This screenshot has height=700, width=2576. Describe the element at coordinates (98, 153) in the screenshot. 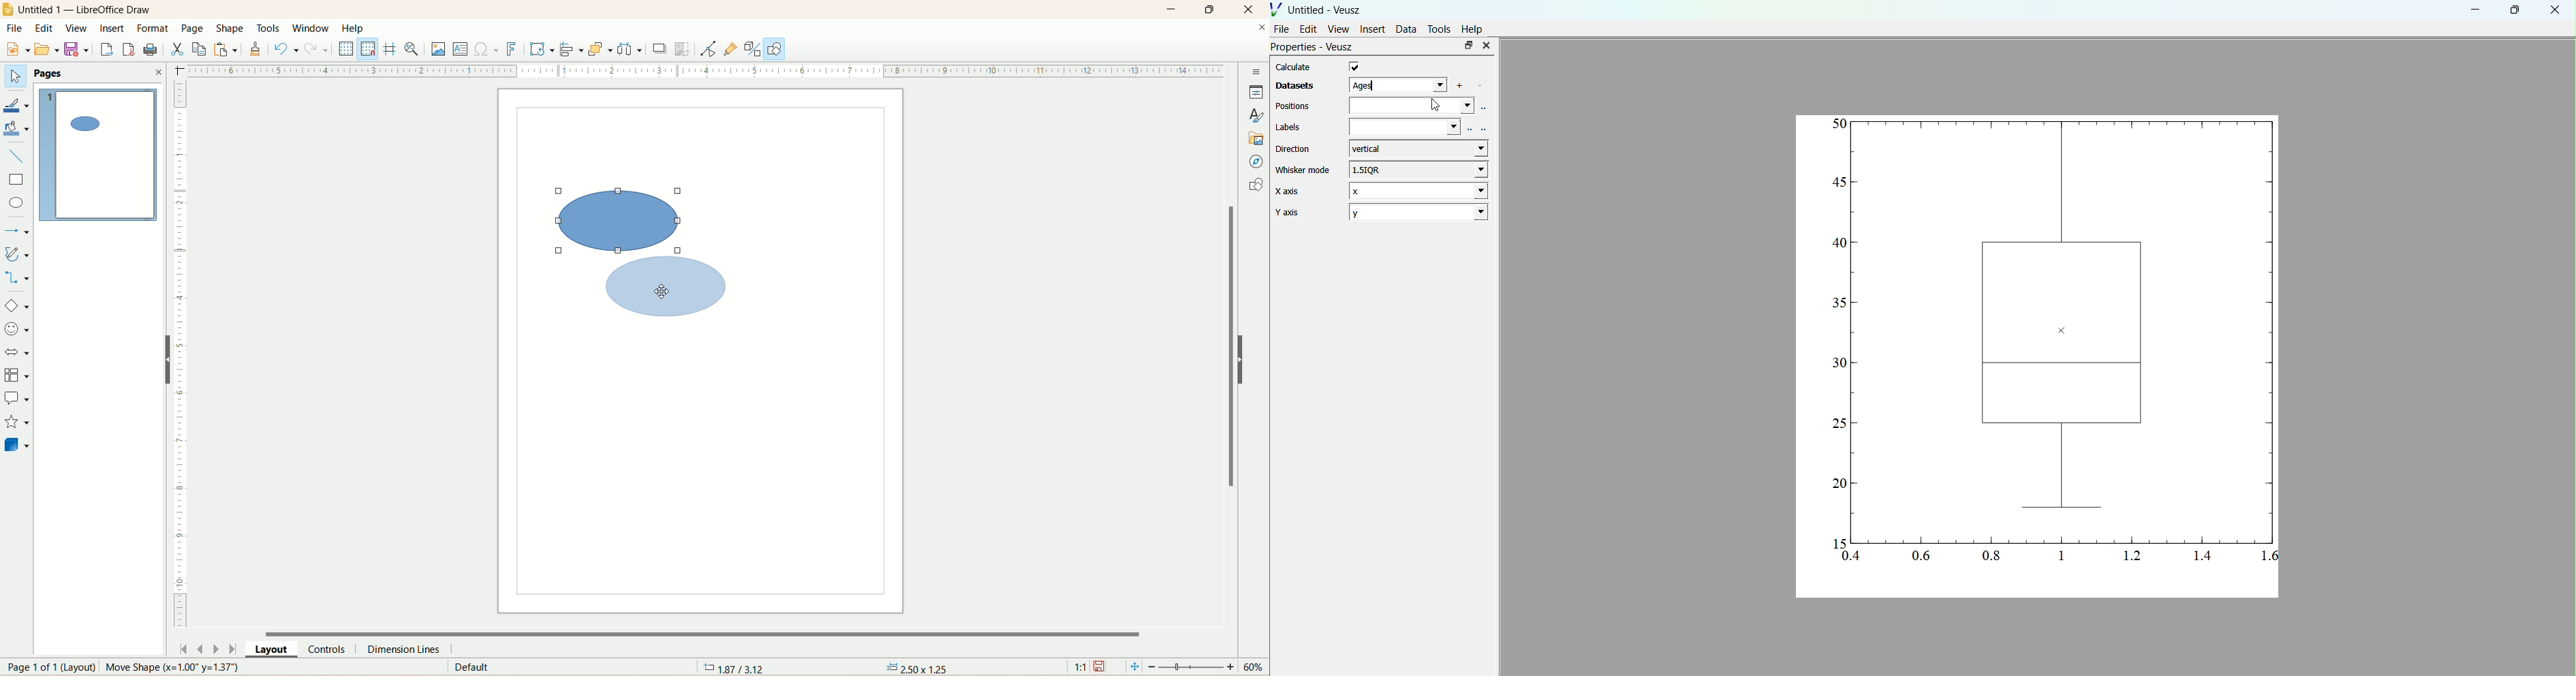

I see `page 1` at that location.